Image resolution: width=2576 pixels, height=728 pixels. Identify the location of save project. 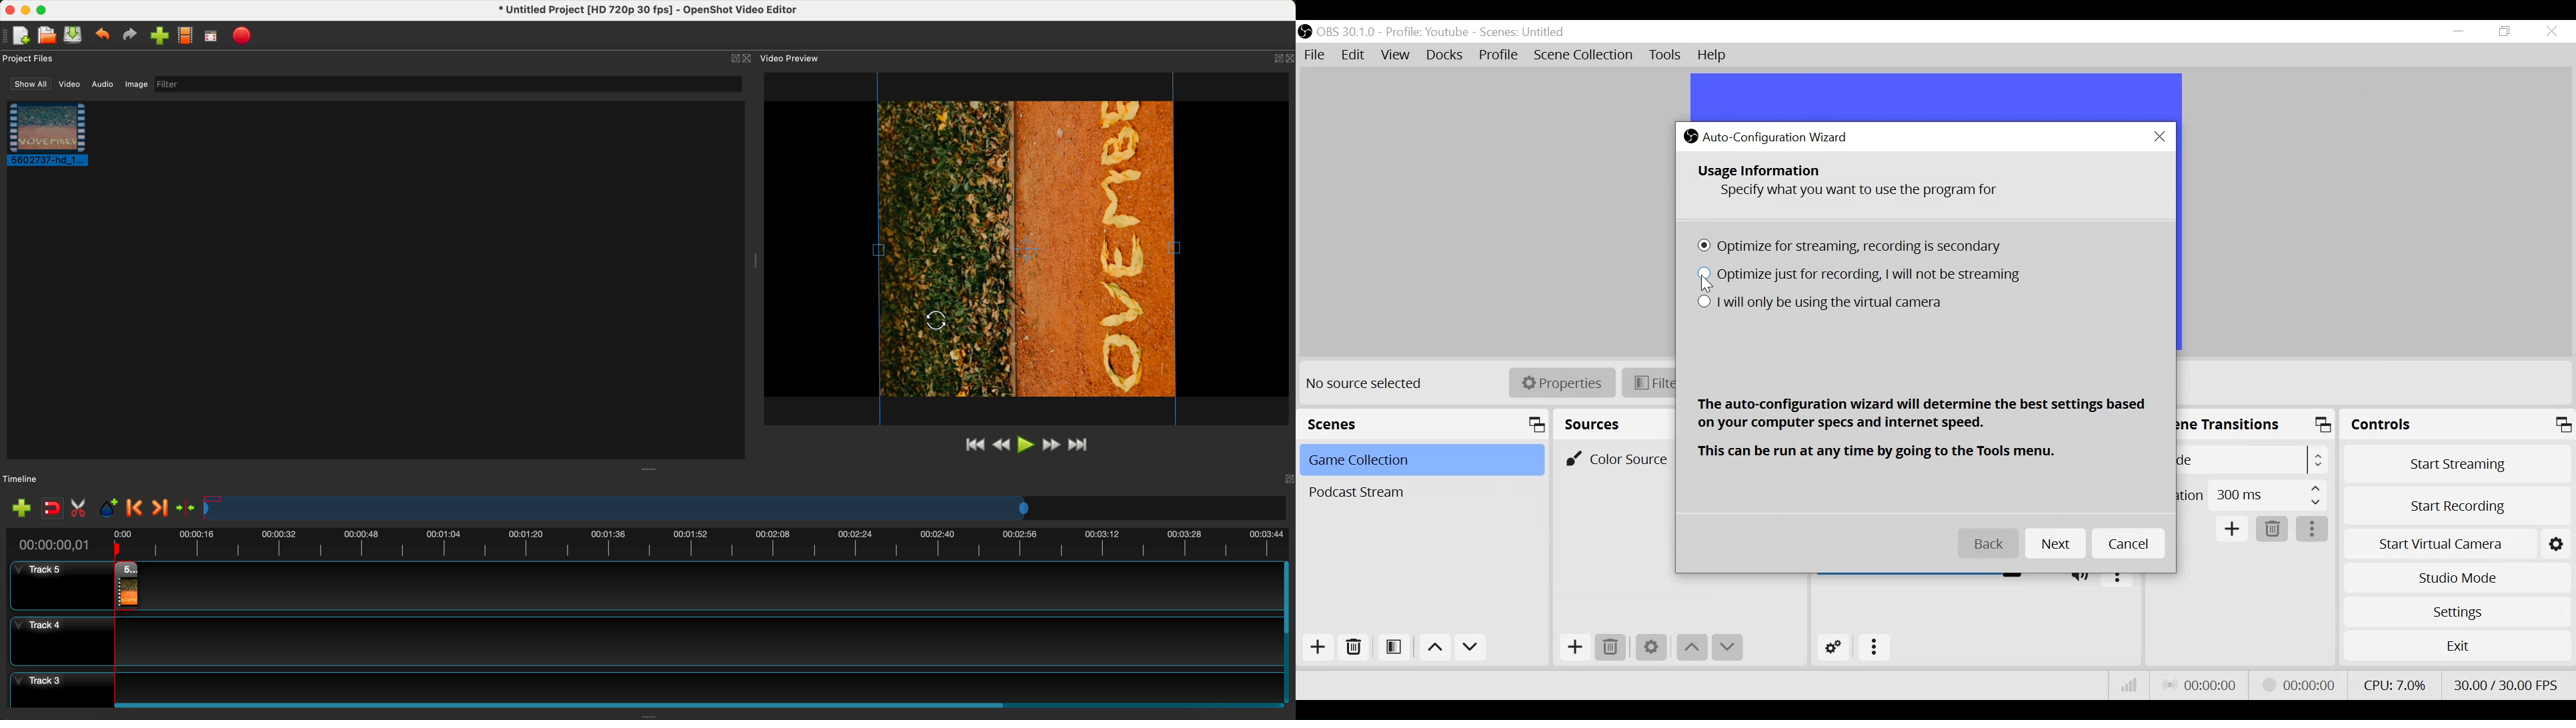
(74, 34).